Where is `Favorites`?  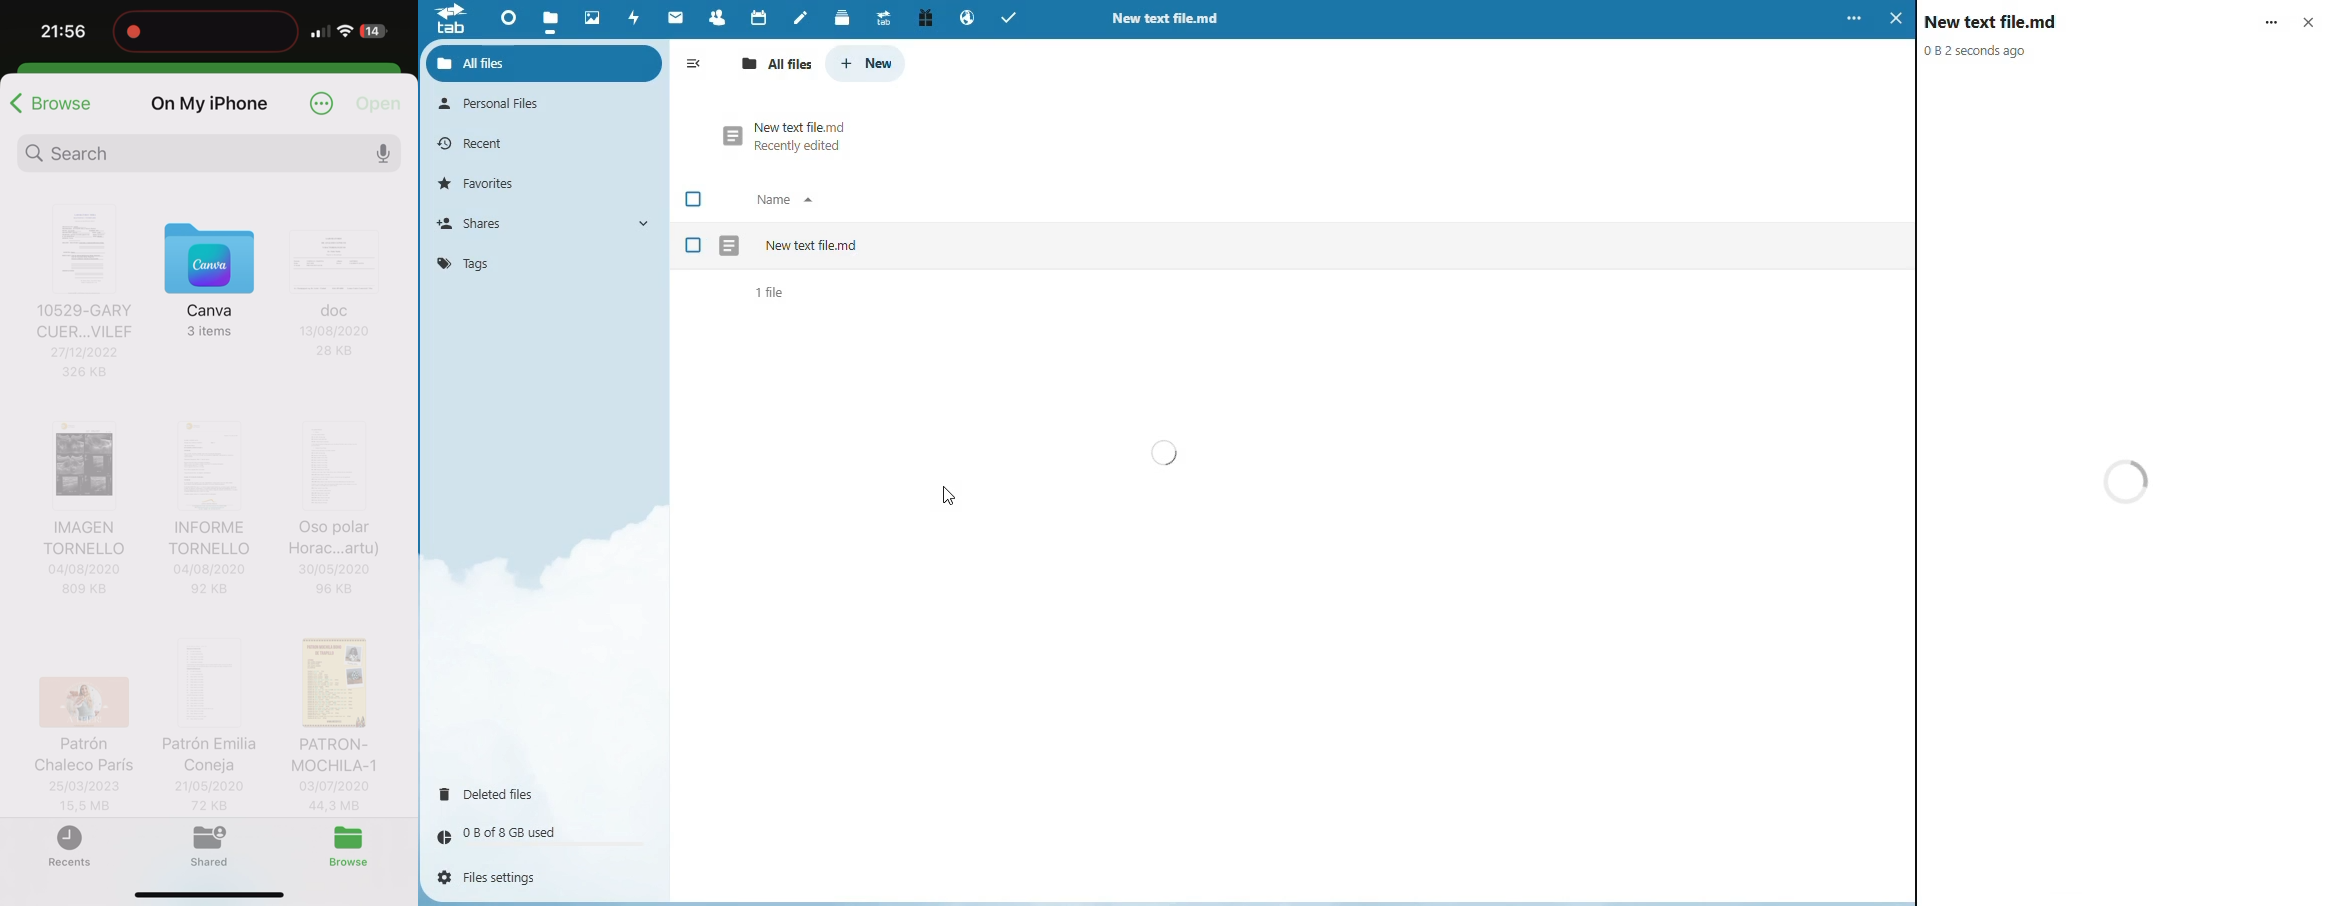
Favorites is located at coordinates (485, 182).